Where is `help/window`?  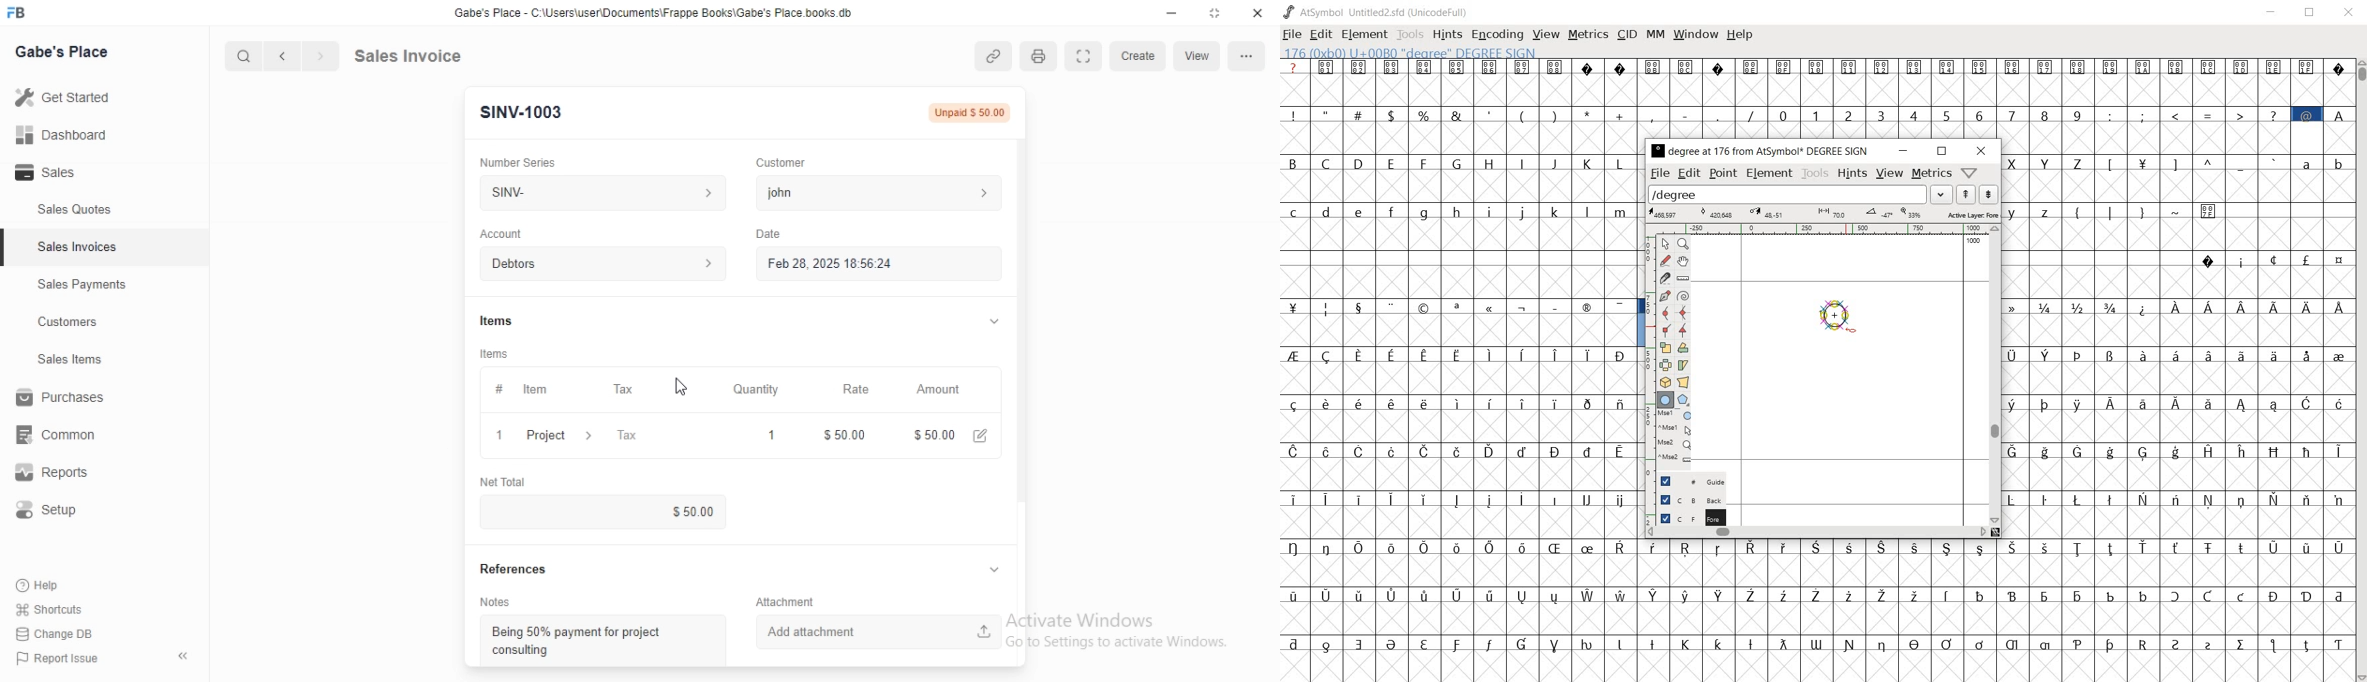 help/window is located at coordinates (1969, 172).